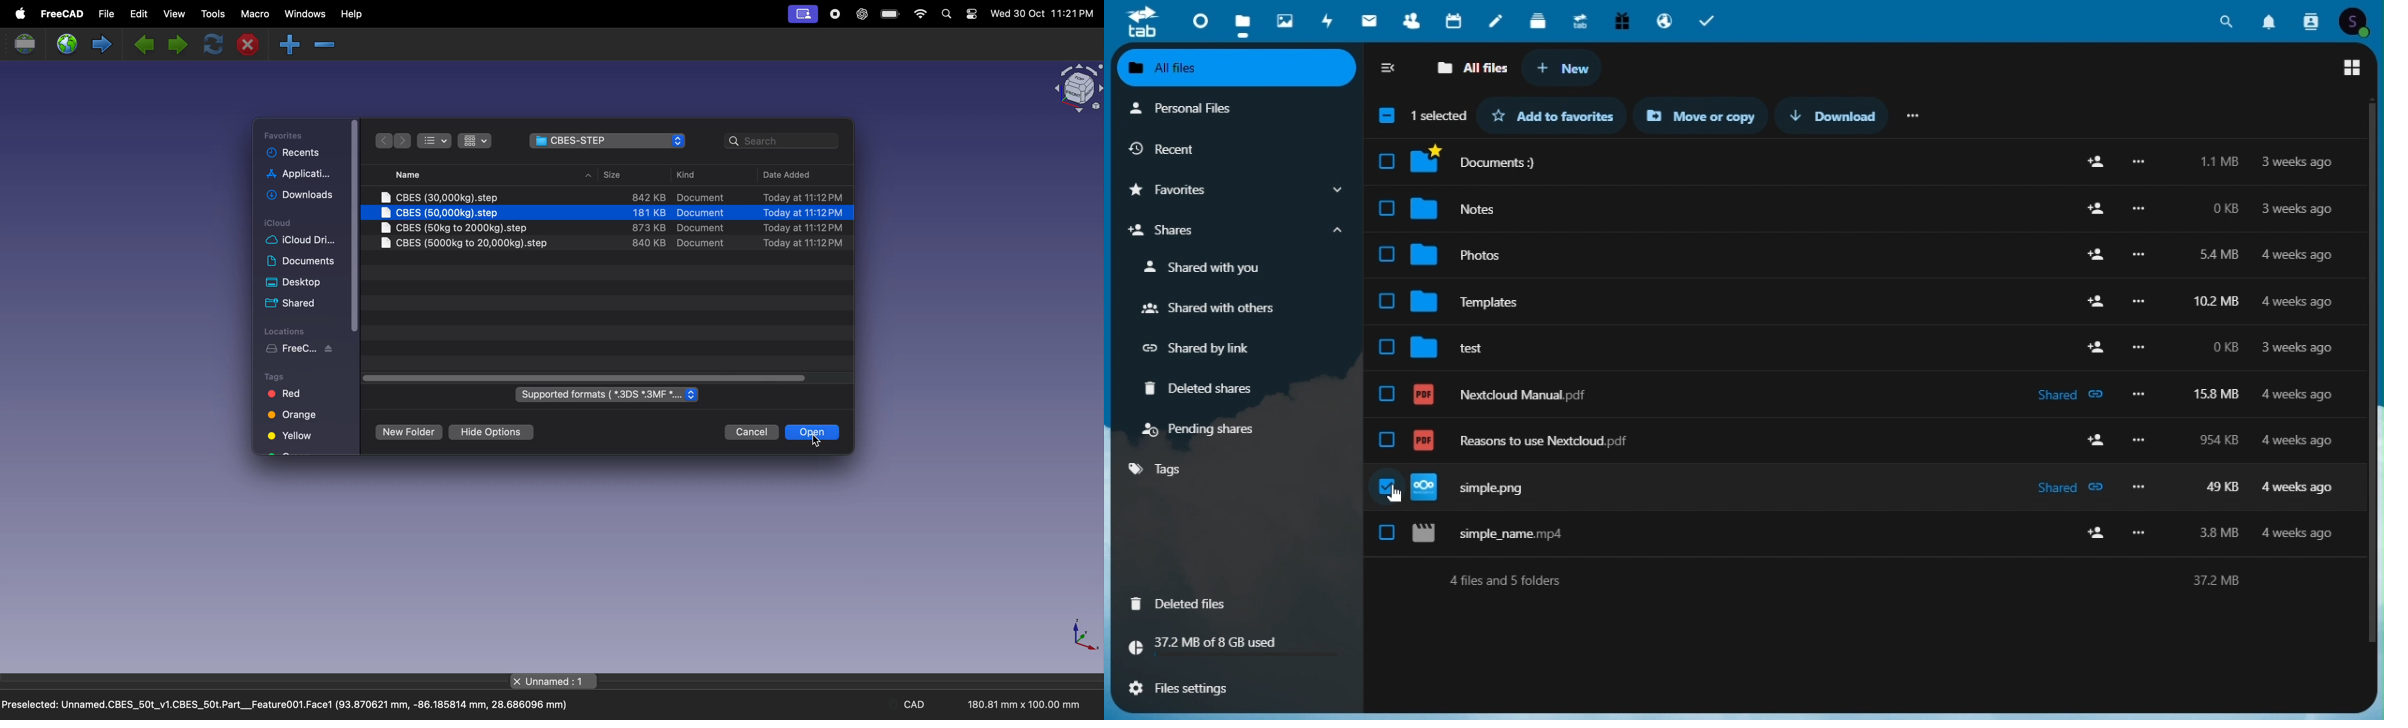  Describe the element at coordinates (1186, 602) in the screenshot. I see `deleted files` at that location.